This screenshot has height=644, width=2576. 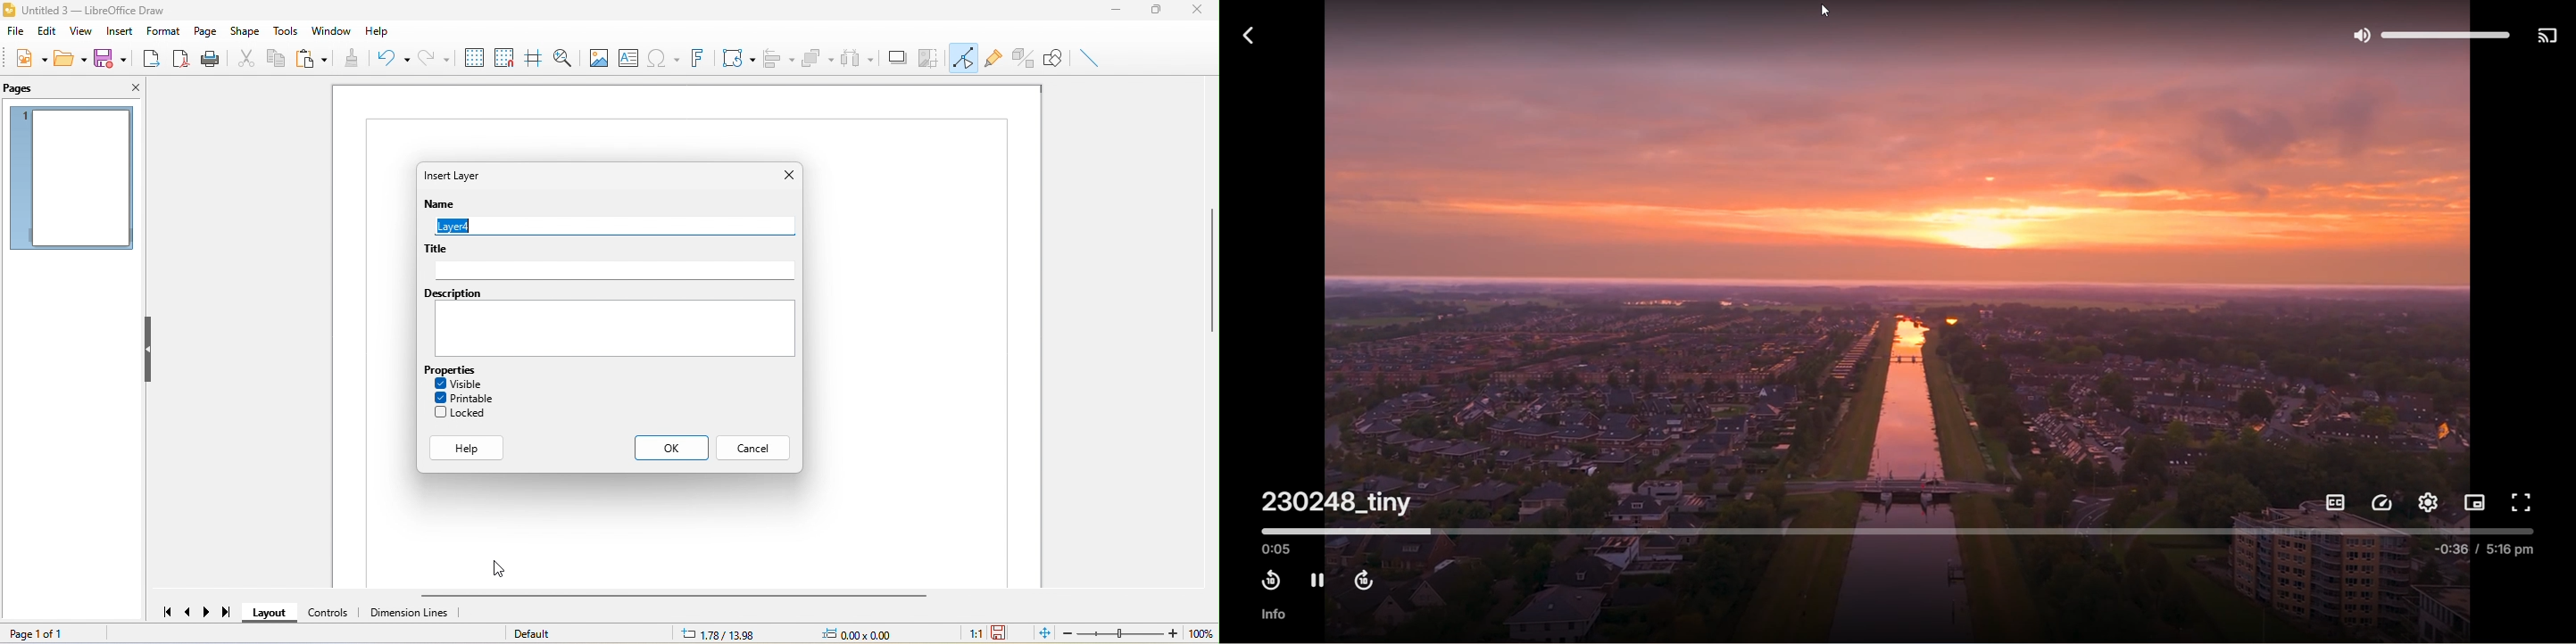 I want to click on open, so click(x=71, y=60).